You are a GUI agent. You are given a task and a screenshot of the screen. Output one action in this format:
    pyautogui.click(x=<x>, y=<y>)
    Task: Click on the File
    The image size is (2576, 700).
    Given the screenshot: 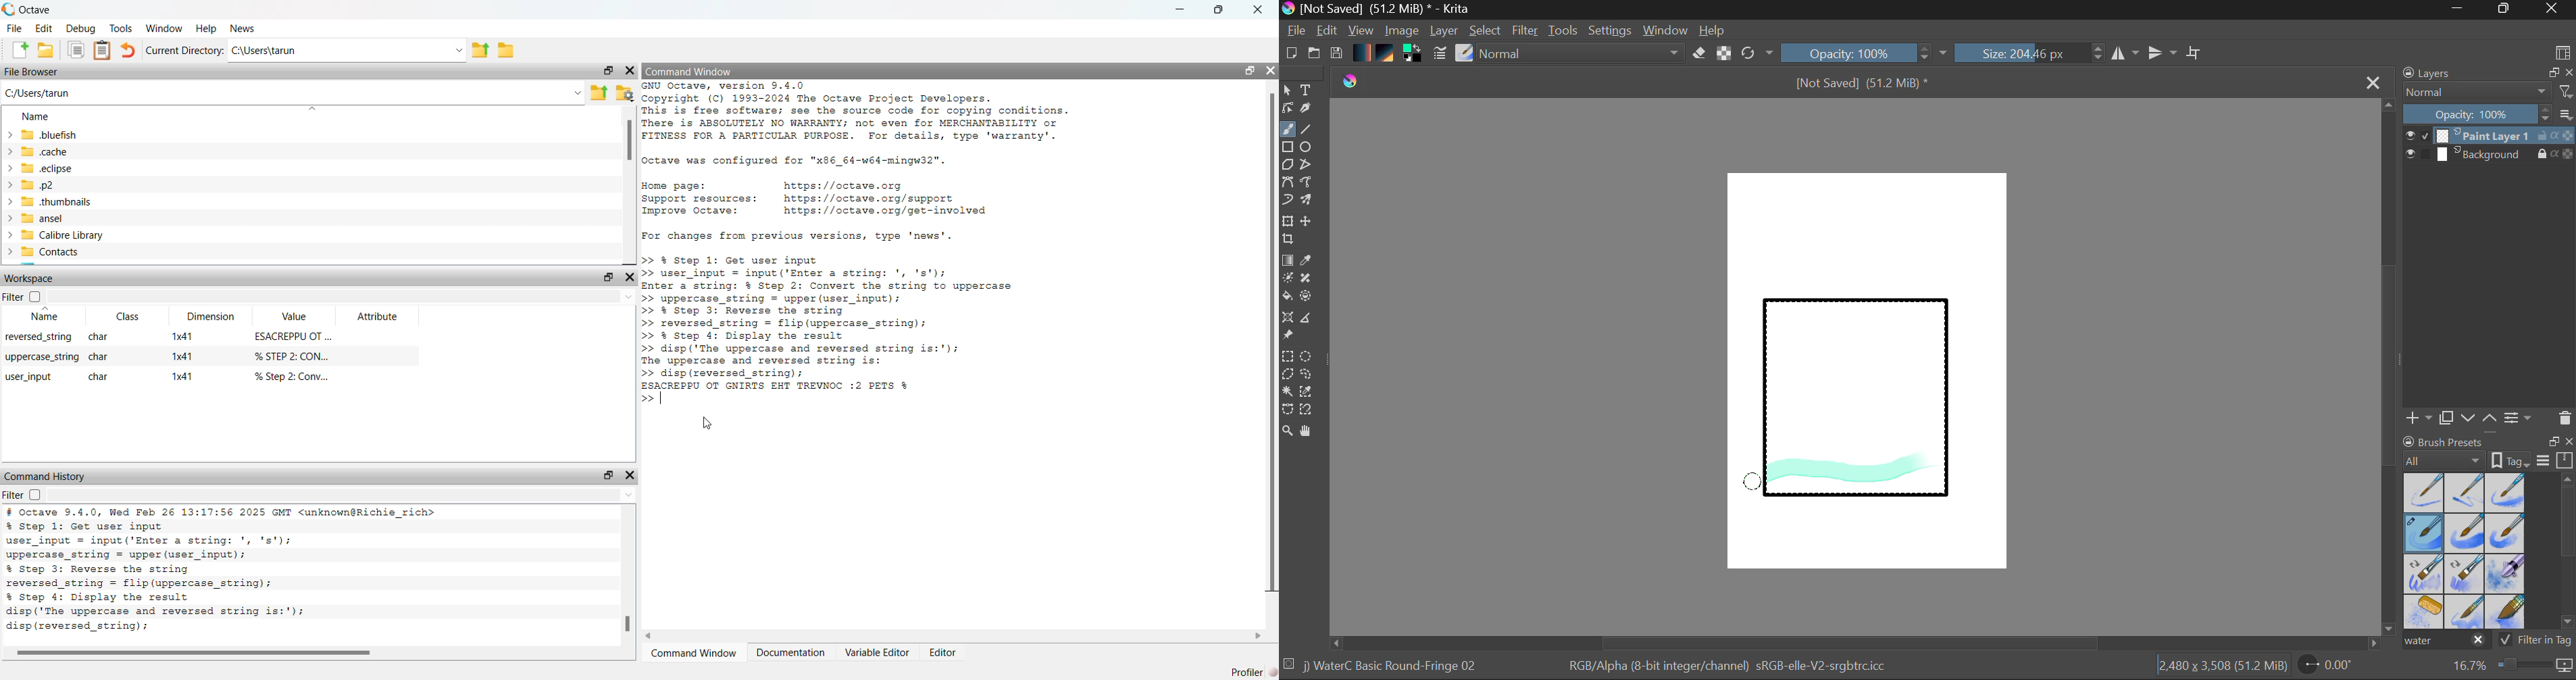 What is the action you would take?
    pyautogui.click(x=1296, y=32)
    